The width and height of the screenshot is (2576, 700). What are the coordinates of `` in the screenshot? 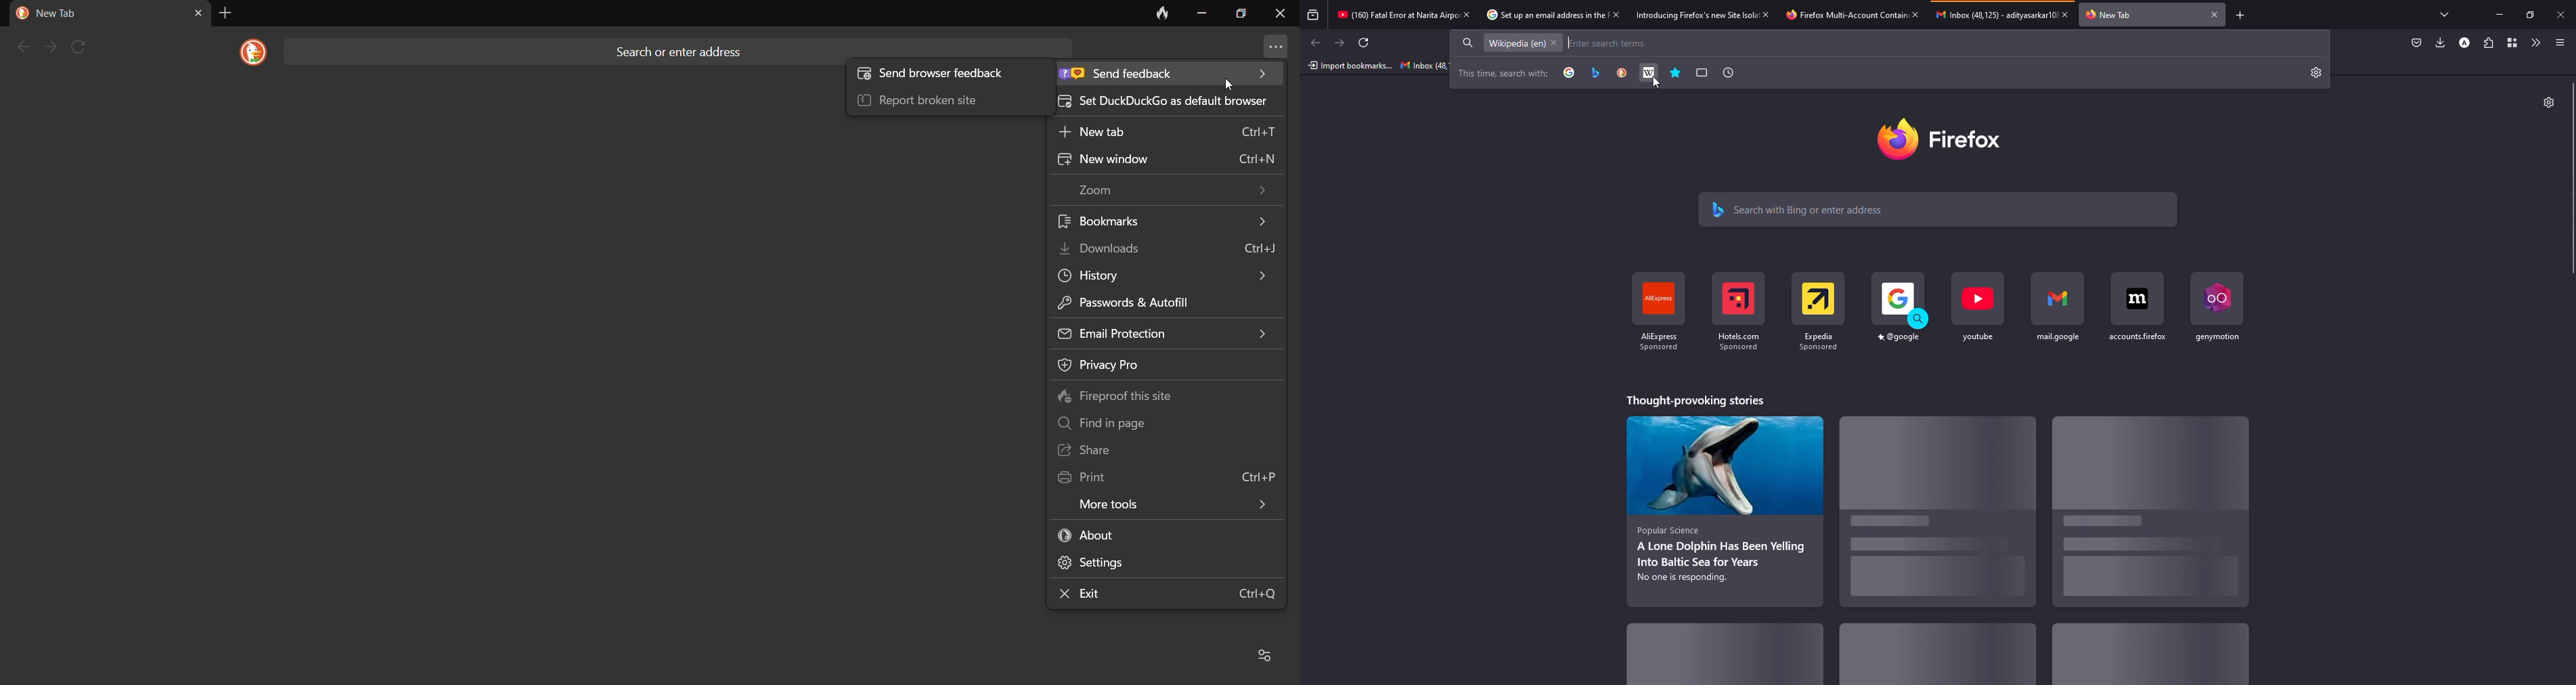 It's located at (1341, 42).